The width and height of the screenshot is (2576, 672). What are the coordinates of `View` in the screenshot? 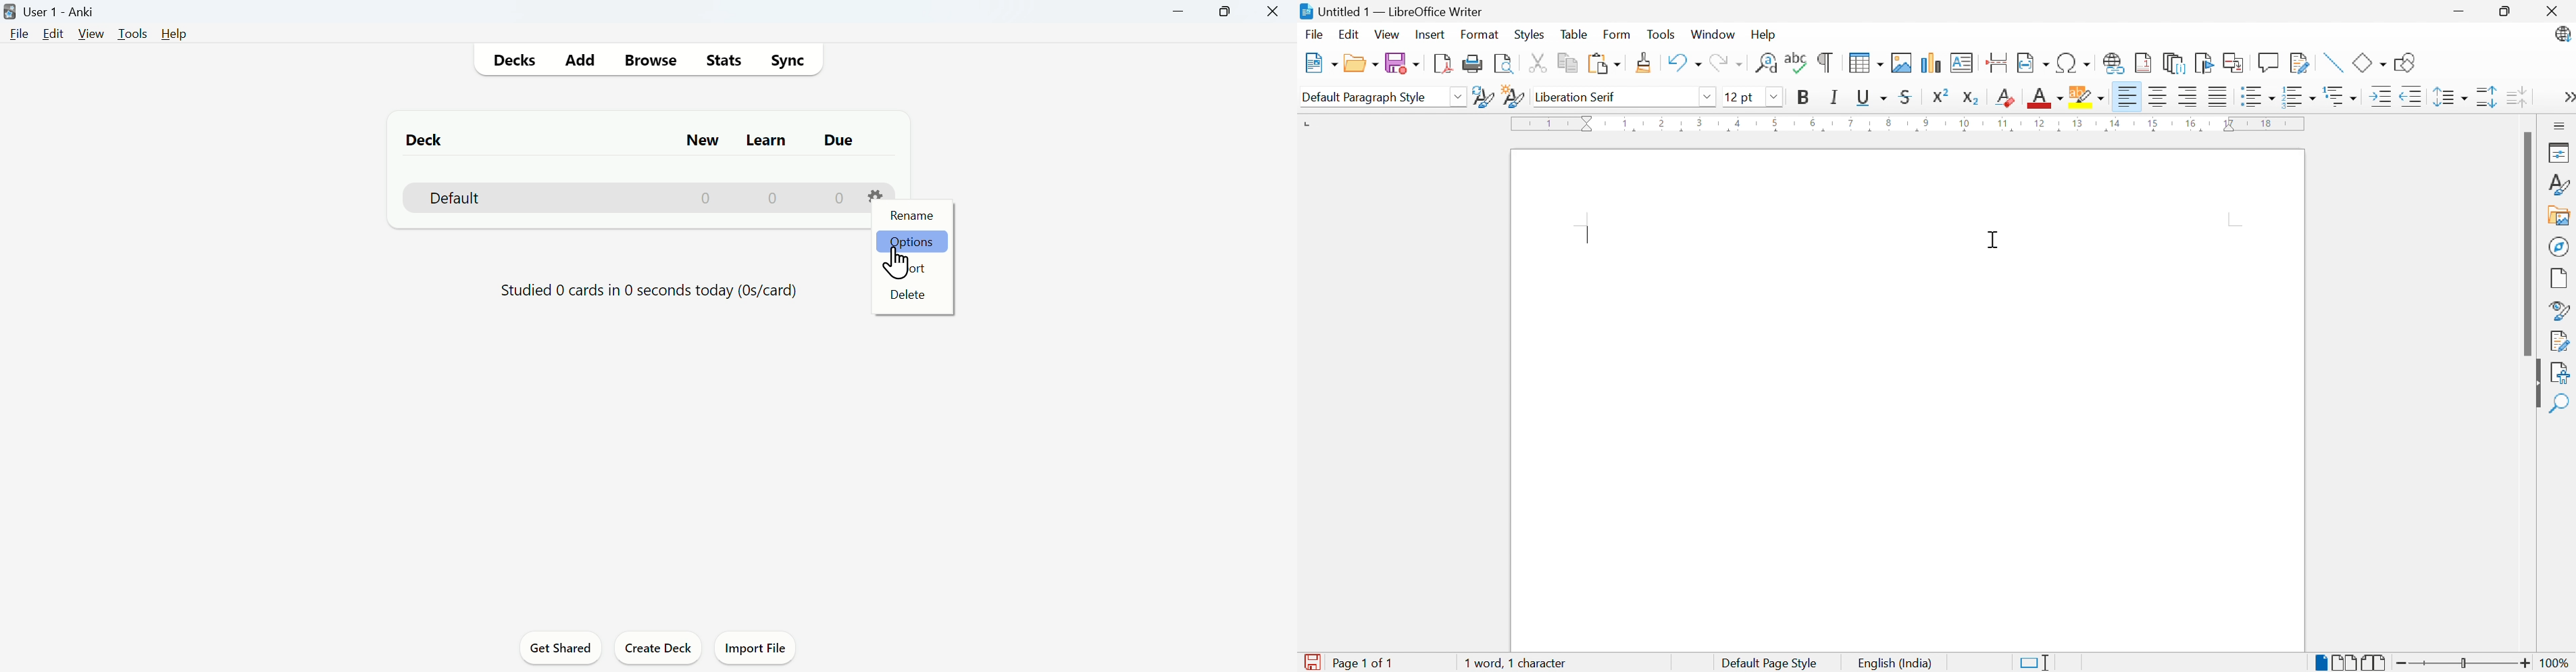 It's located at (1388, 33).